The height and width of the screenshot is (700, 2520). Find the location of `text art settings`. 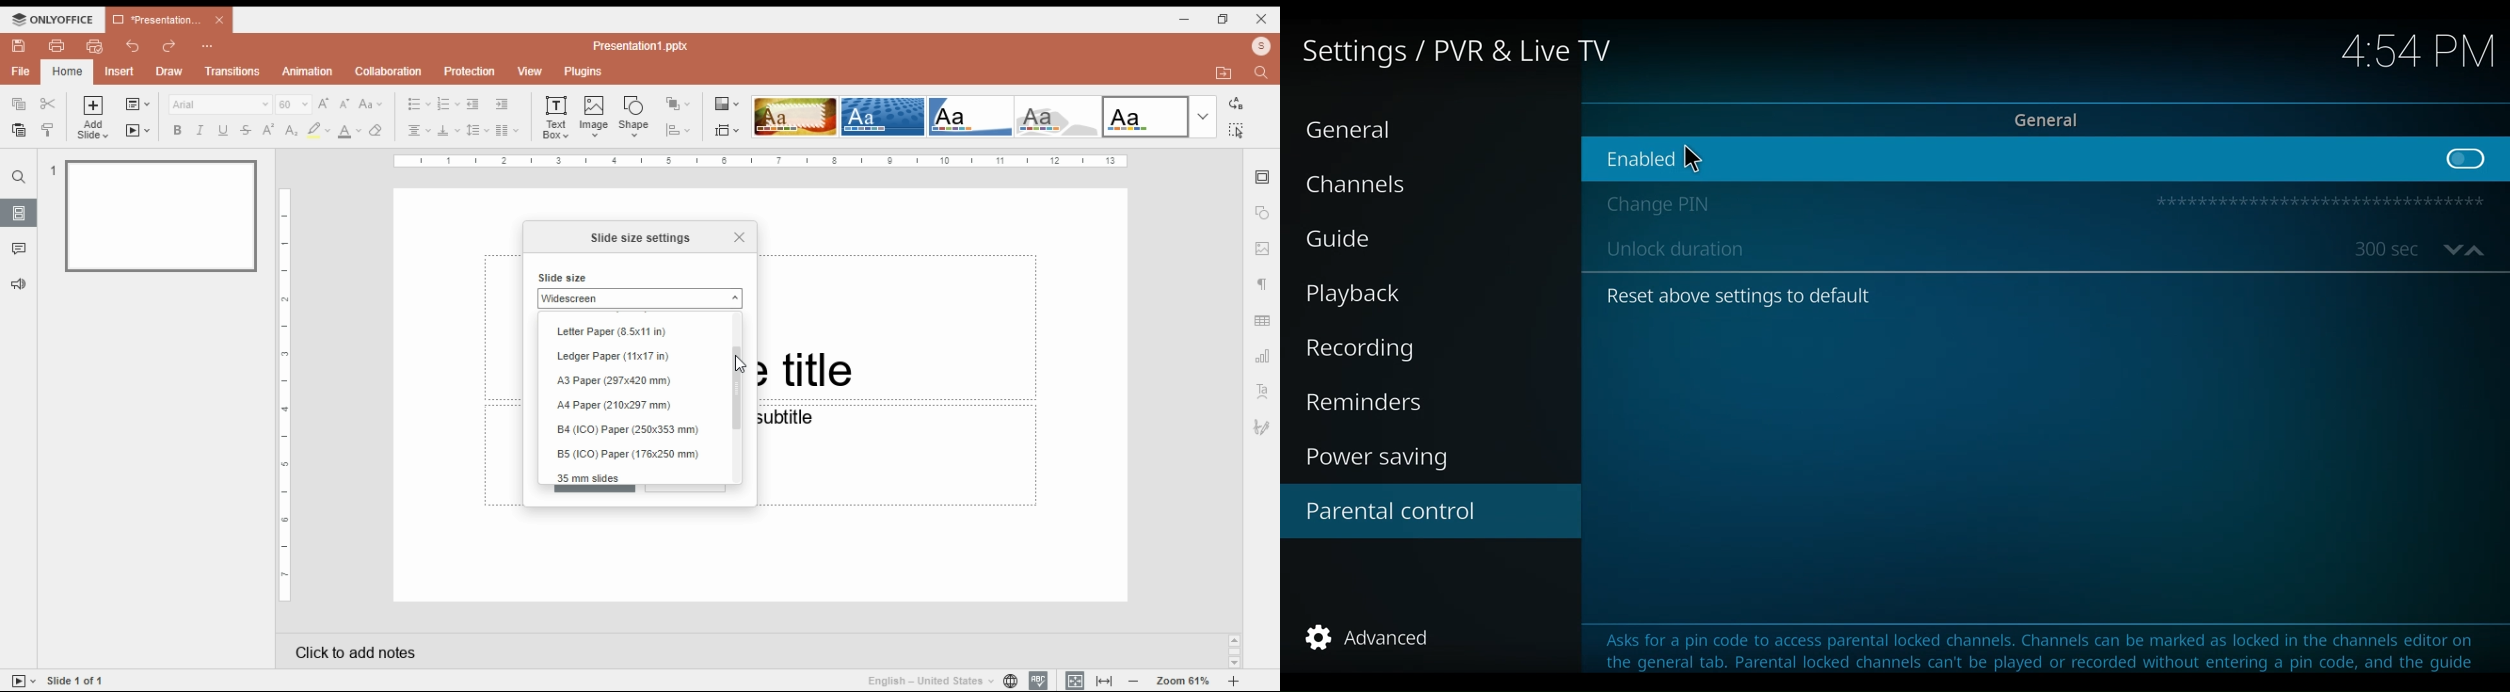

text art settings is located at coordinates (1263, 390).